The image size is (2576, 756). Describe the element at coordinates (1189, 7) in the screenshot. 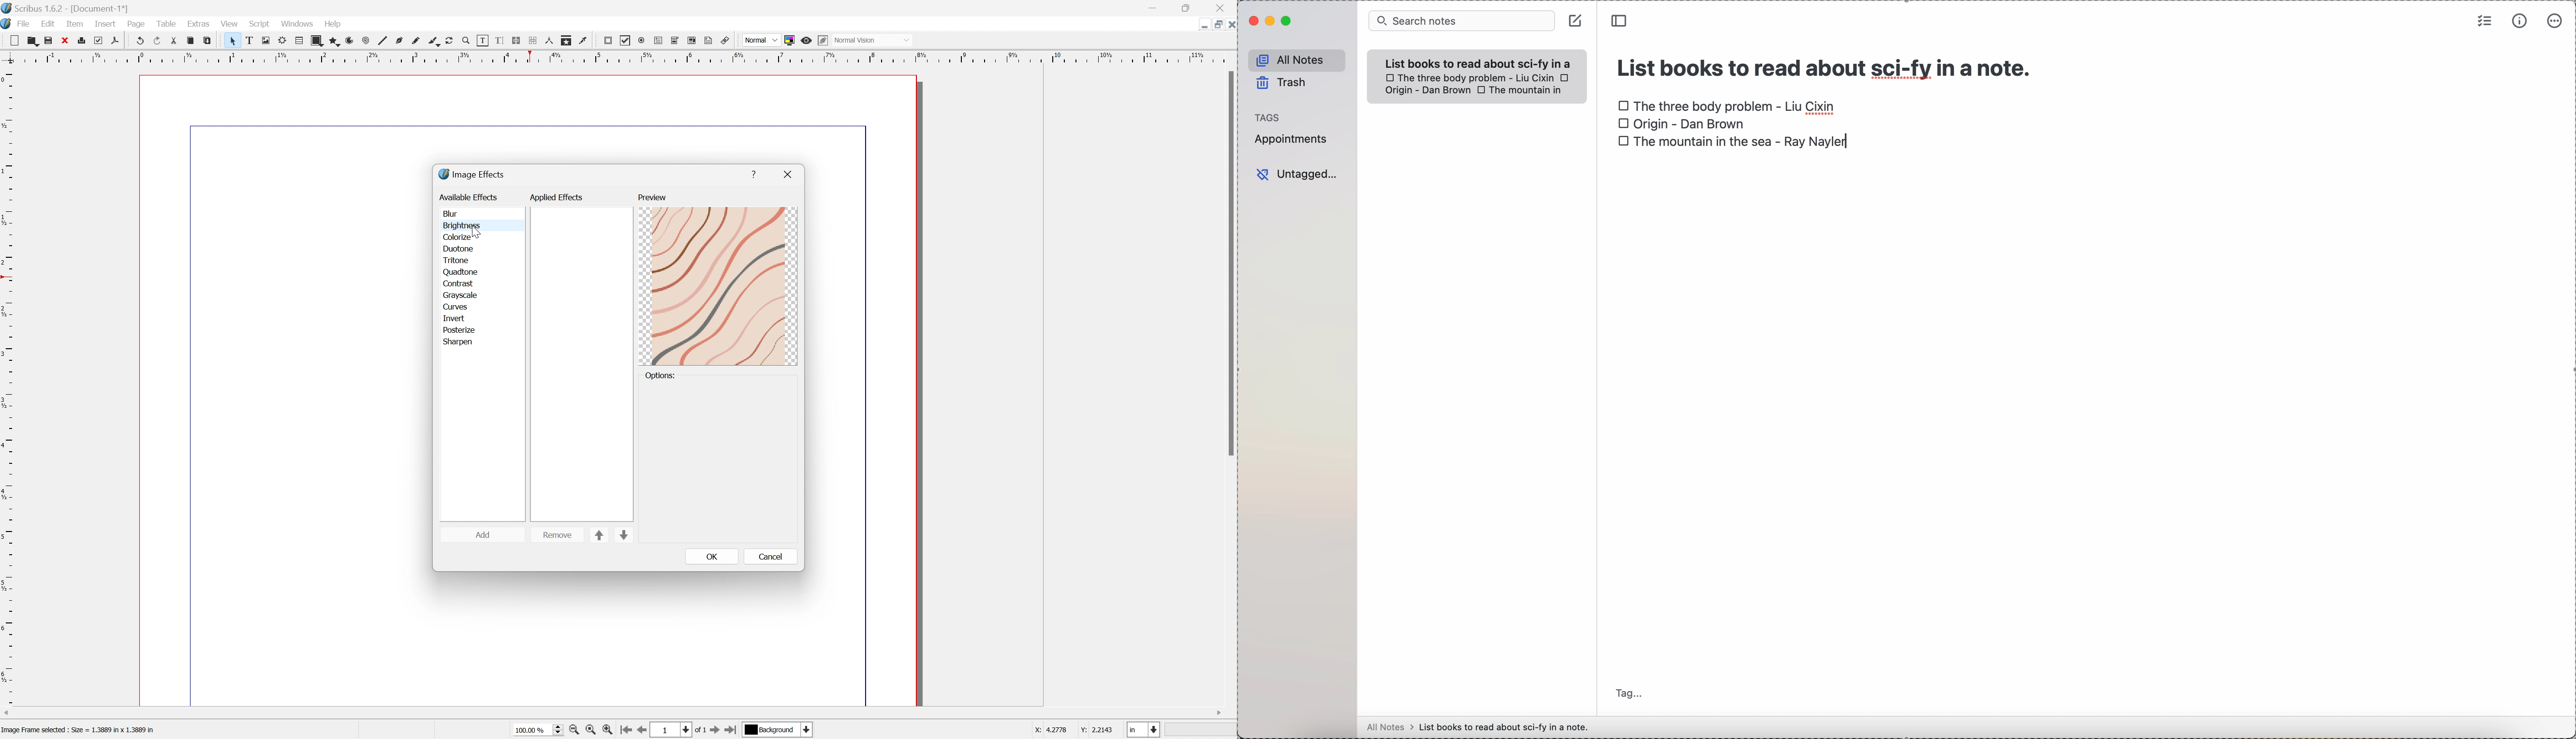

I see `Restore down` at that location.